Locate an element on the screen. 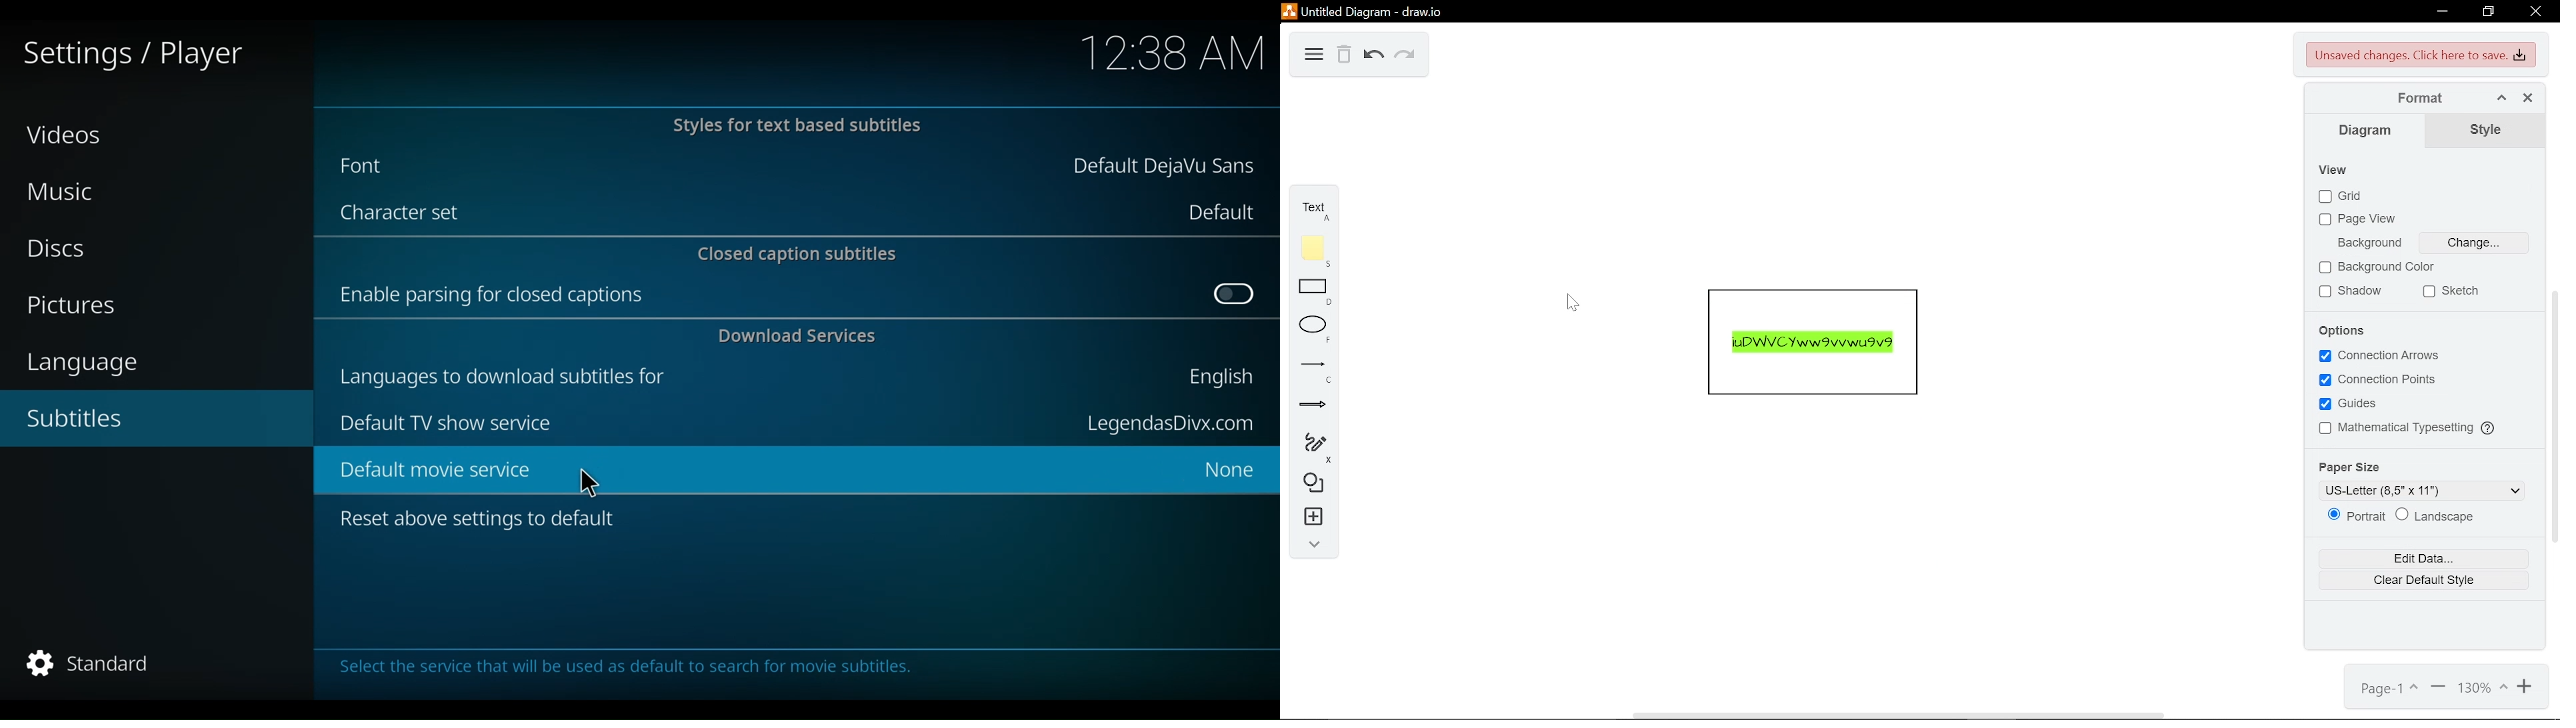  zoom in is located at coordinates (2522, 690).